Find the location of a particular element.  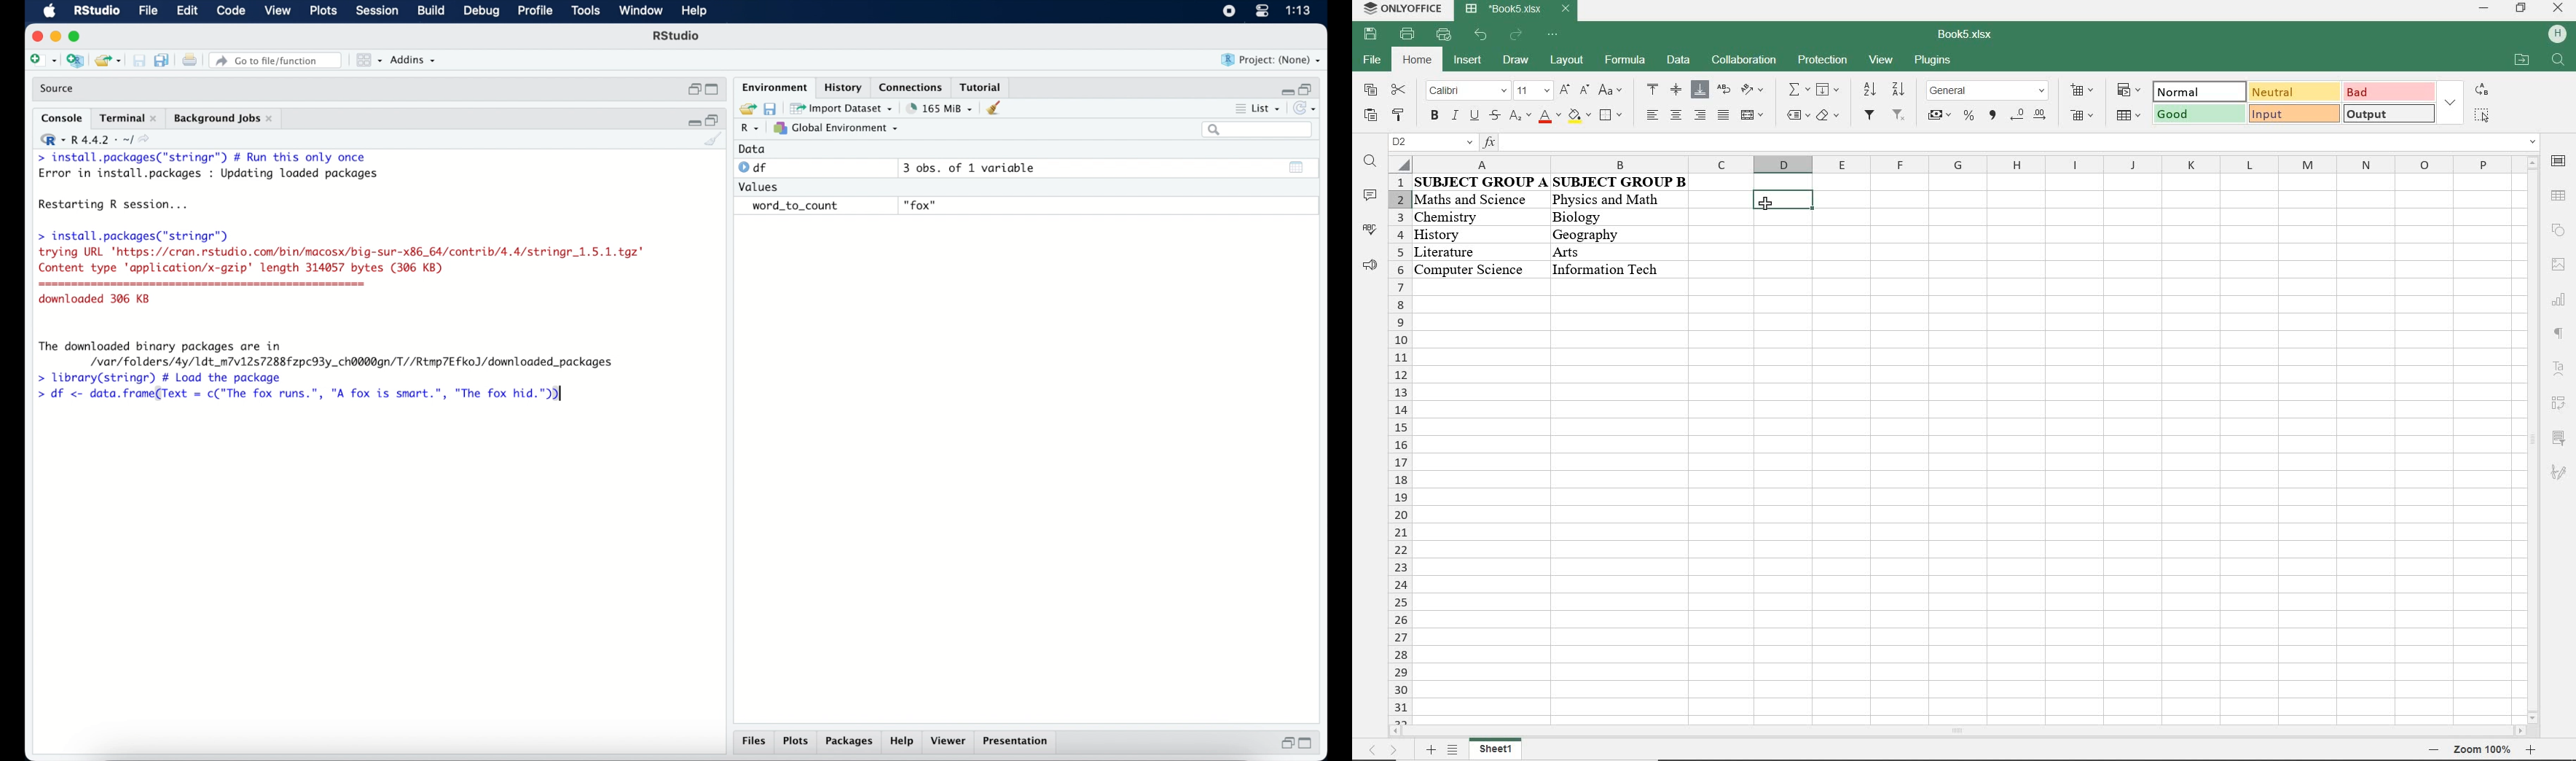

profile is located at coordinates (534, 11).